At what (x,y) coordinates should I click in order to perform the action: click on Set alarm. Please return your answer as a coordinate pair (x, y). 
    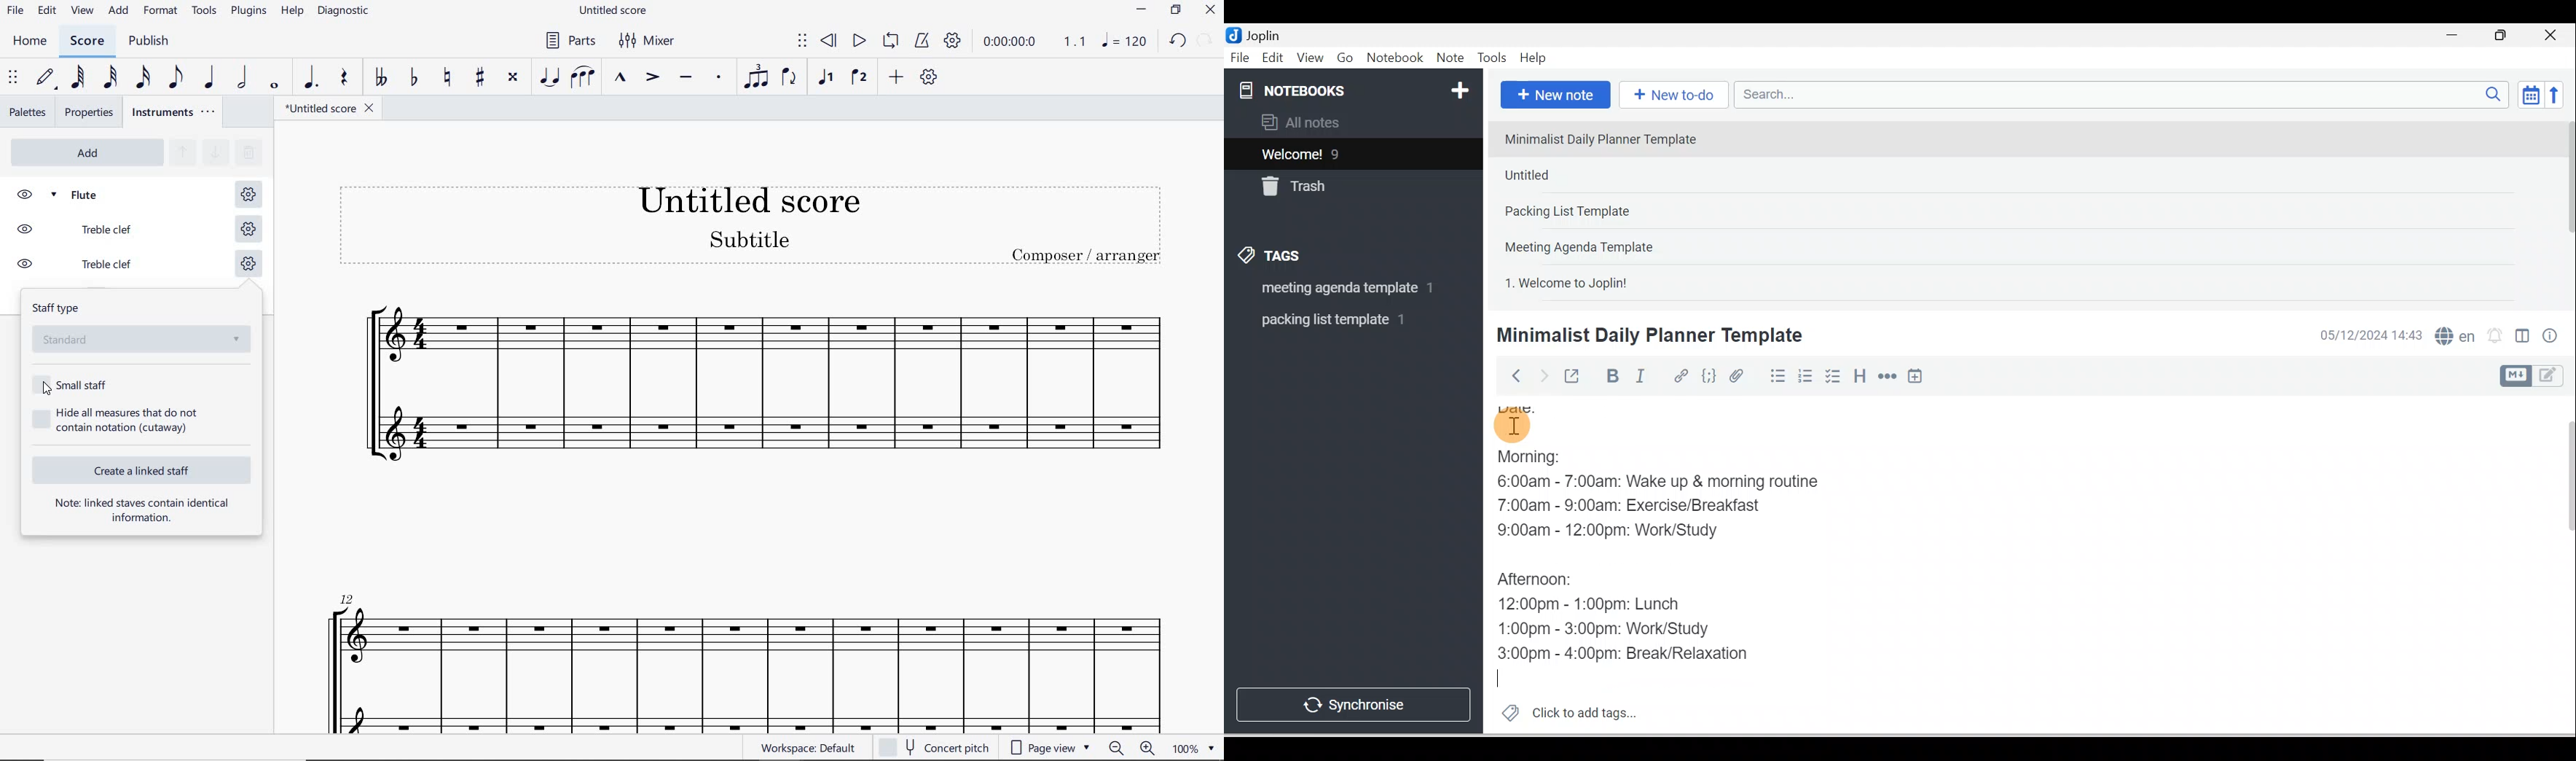
    Looking at the image, I should click on (2493, 336).